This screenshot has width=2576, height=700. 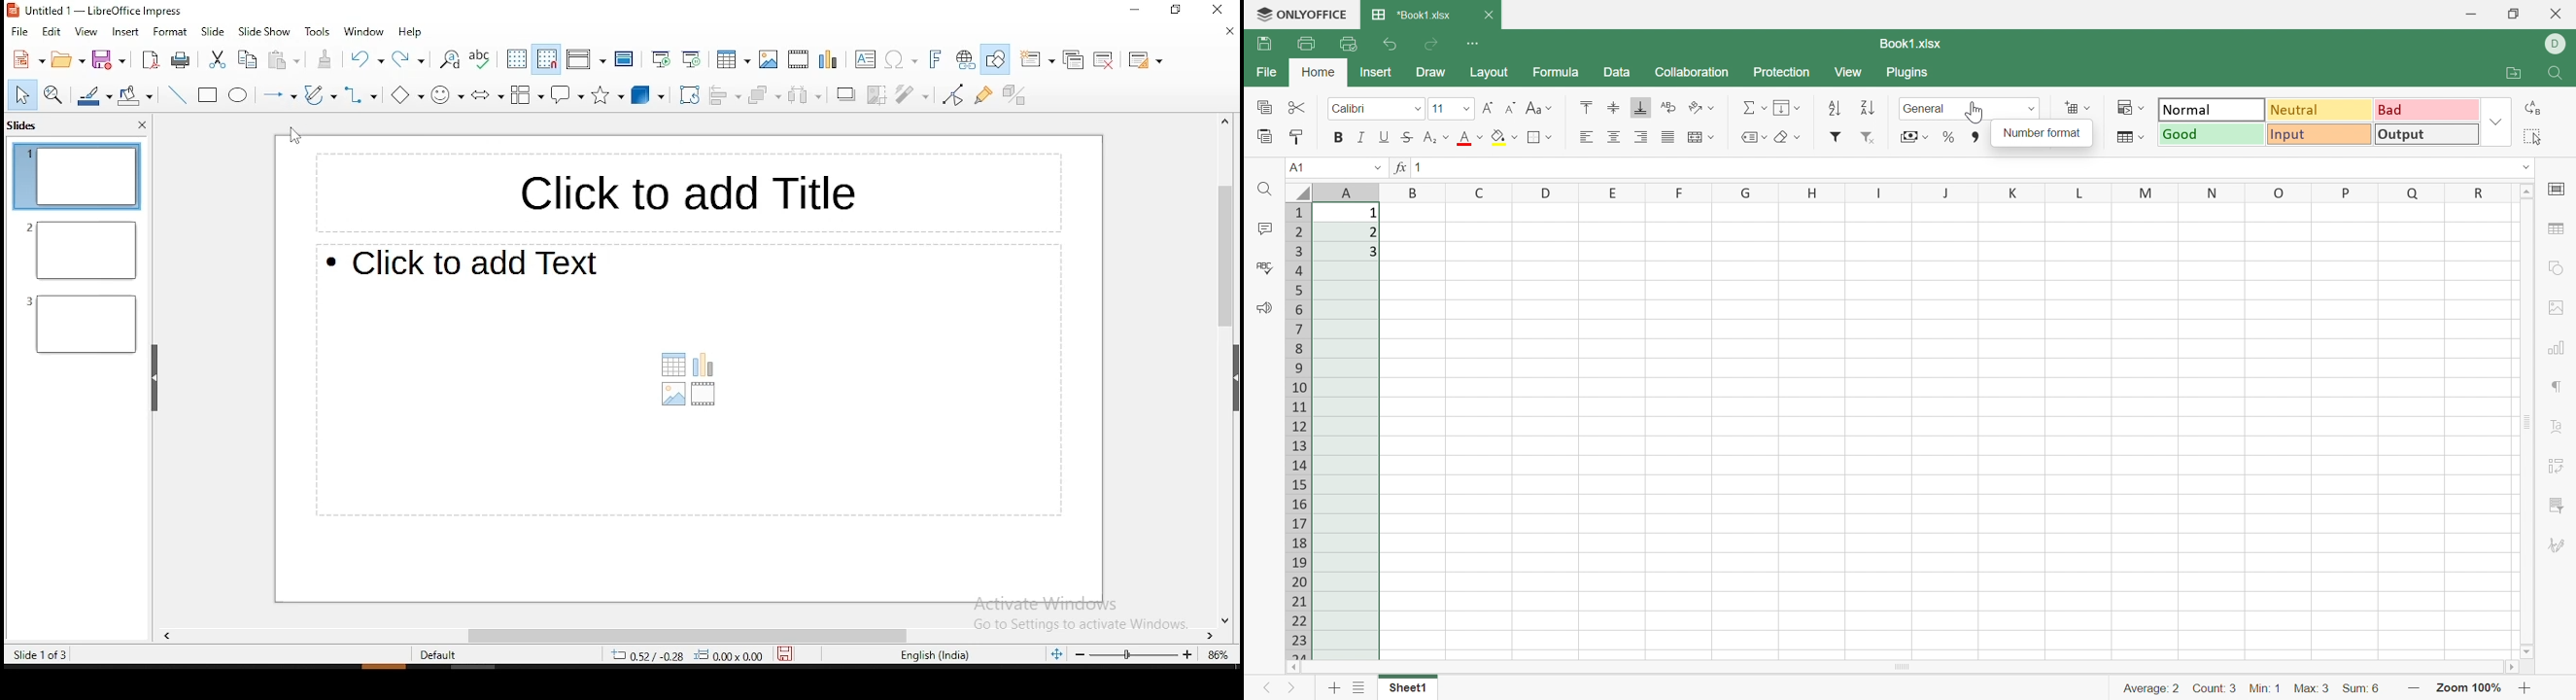 What do you see at coordinates (2529, 190) in the screenshot?
I see `Scroll up` at bounding box center [2529, 190].